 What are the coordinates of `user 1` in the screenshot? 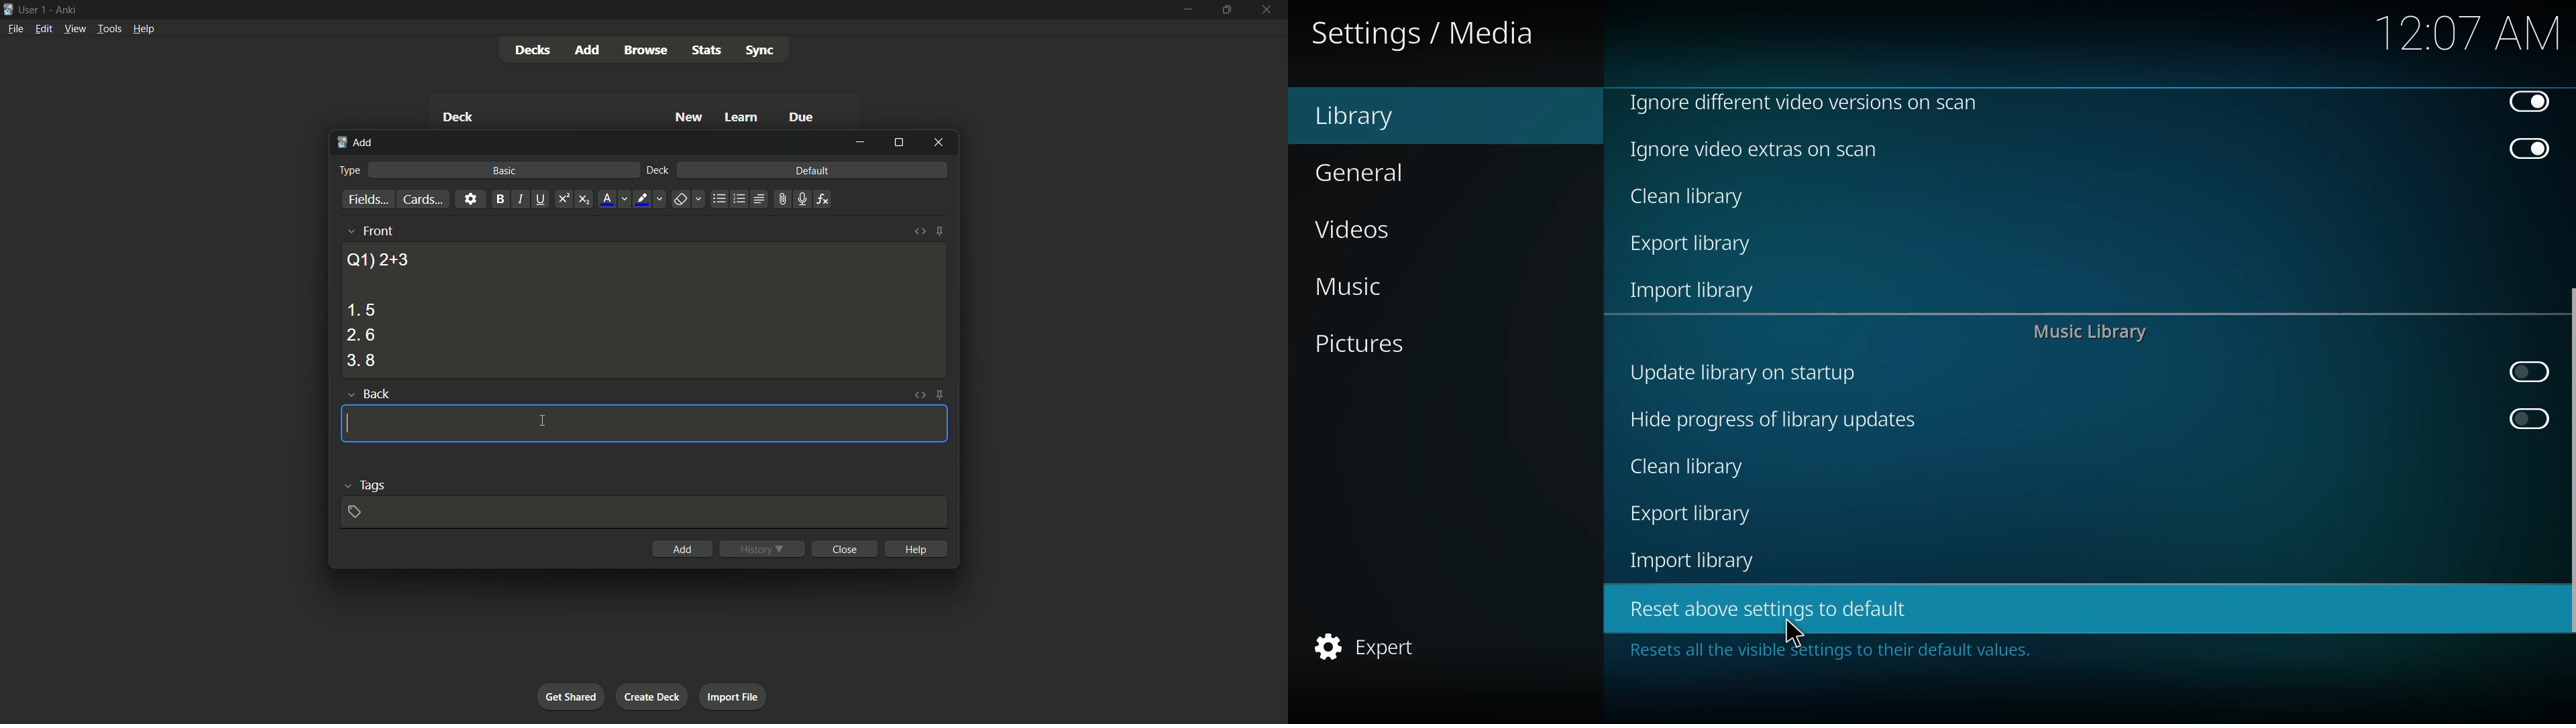 It's located at (33, 7).